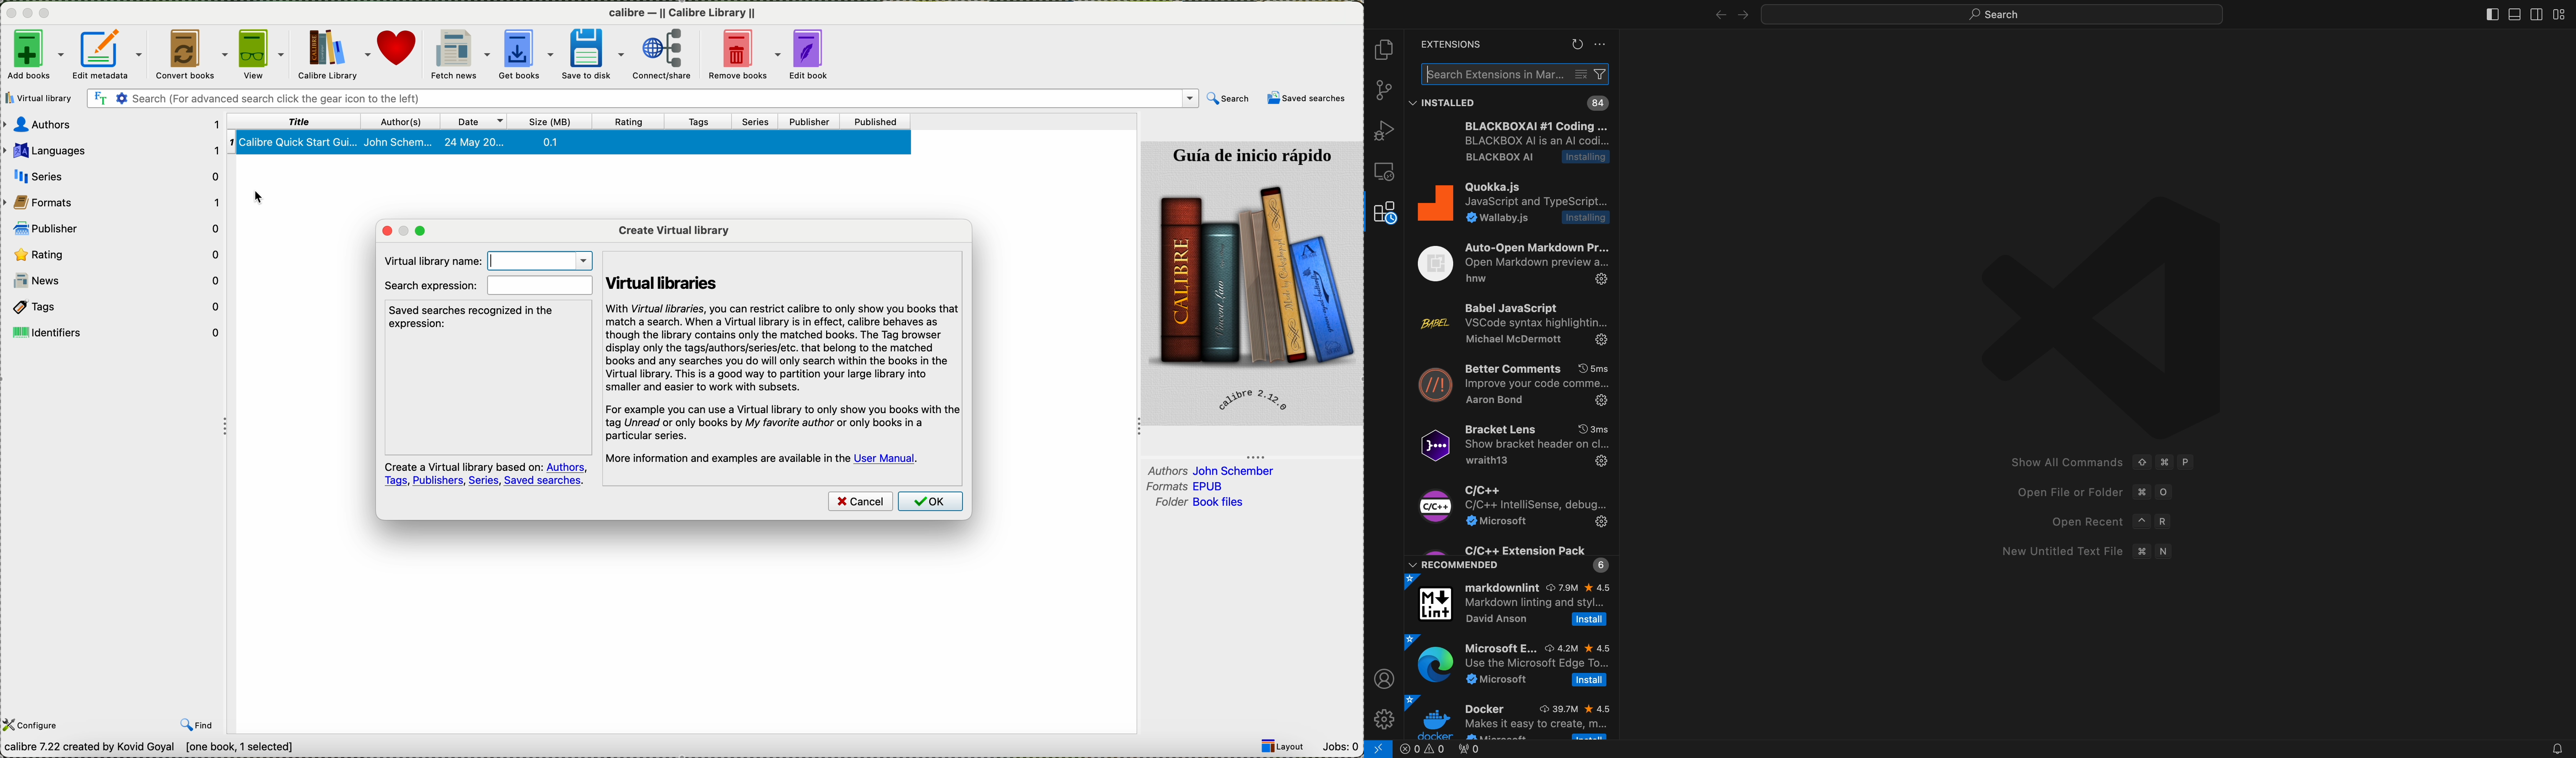 The width and height of the screenshot is (2576, 784). I want to click on settings, so click(1385, 717).